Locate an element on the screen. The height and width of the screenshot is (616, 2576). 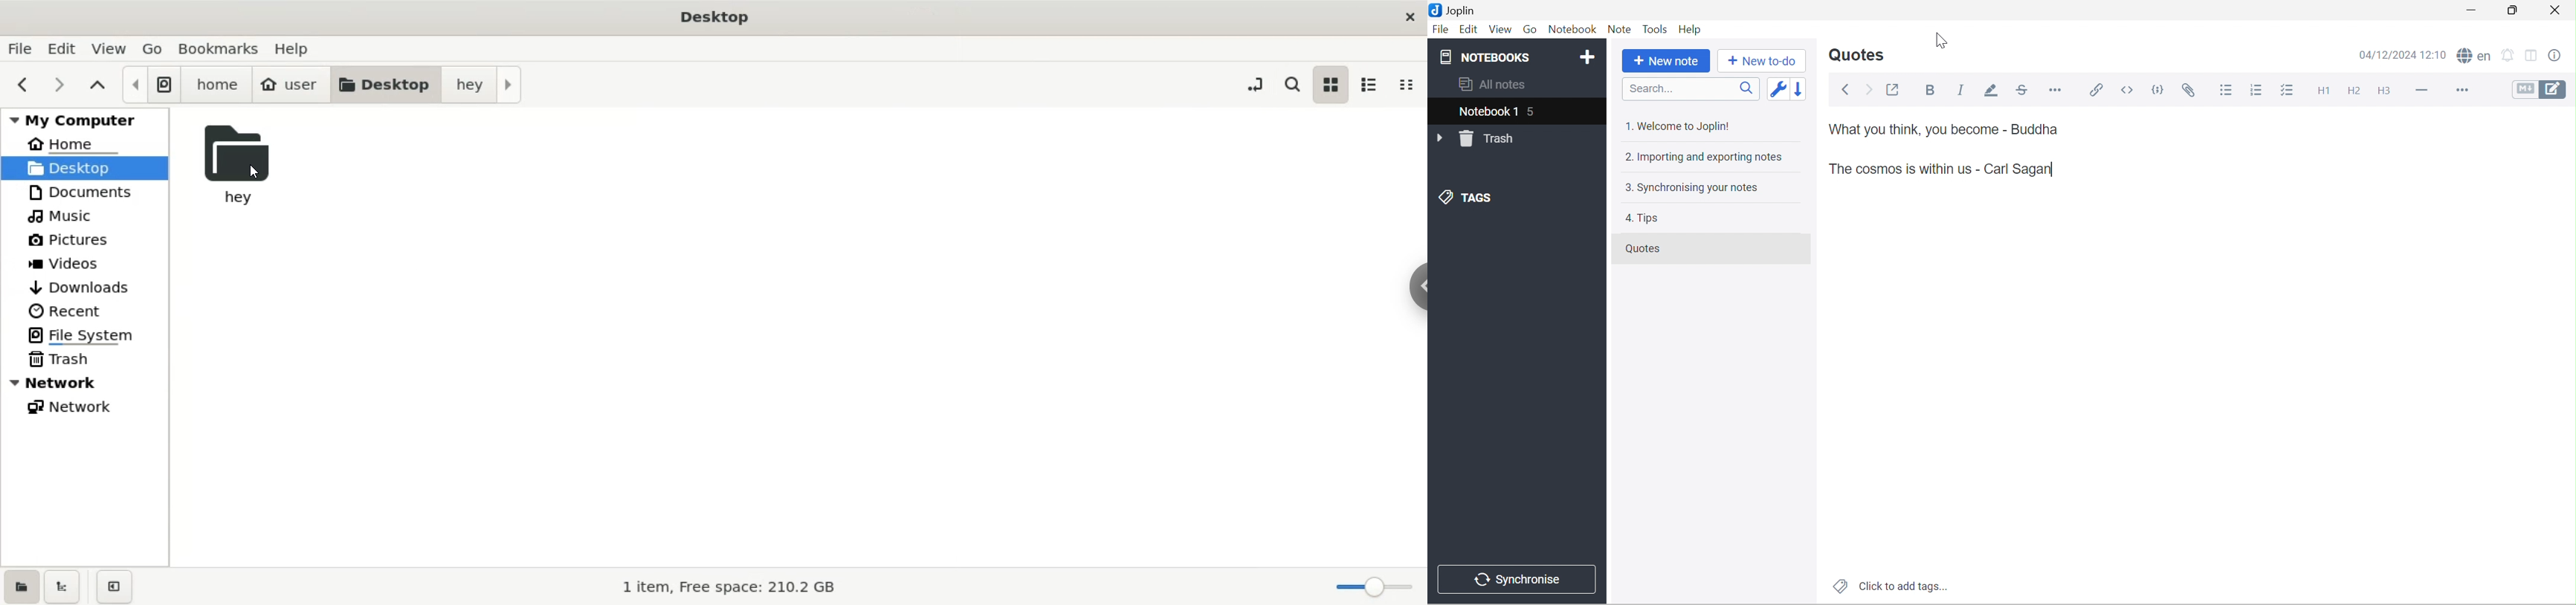
Highlight is located at coordinates (1992, 92).